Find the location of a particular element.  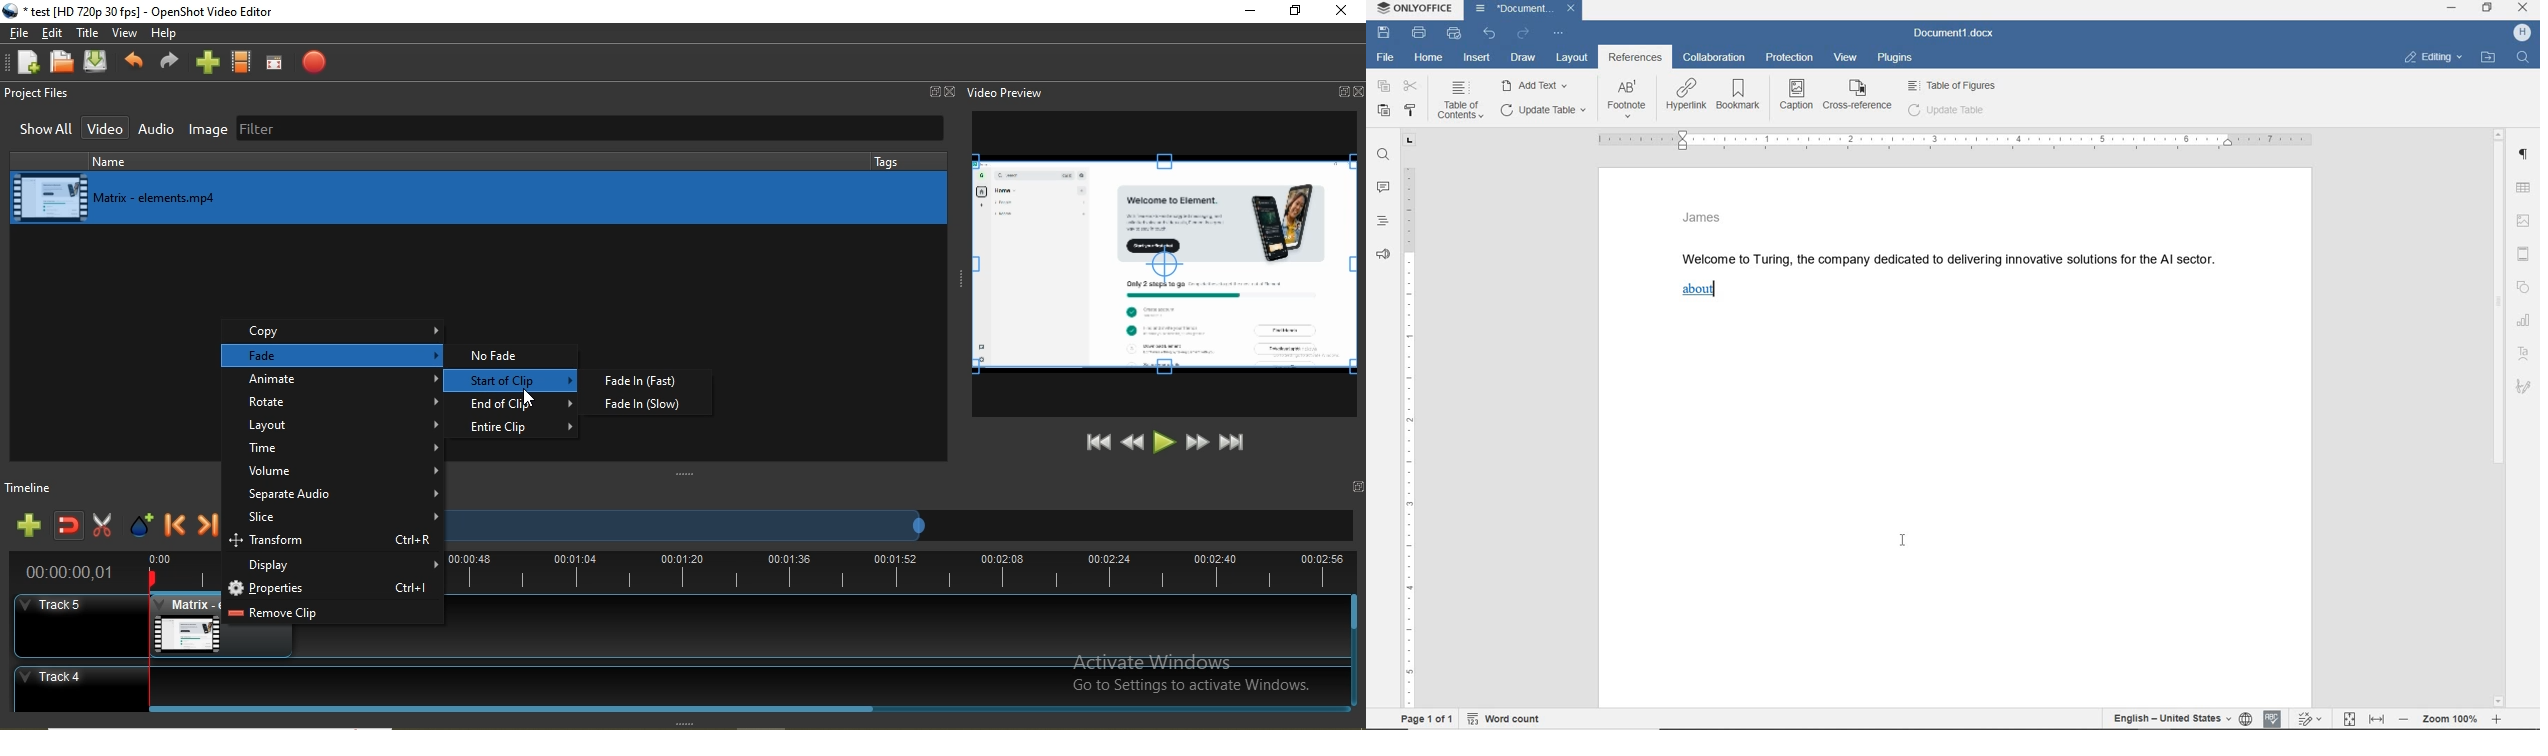

header & footer is located at coordinates (2523, 252).